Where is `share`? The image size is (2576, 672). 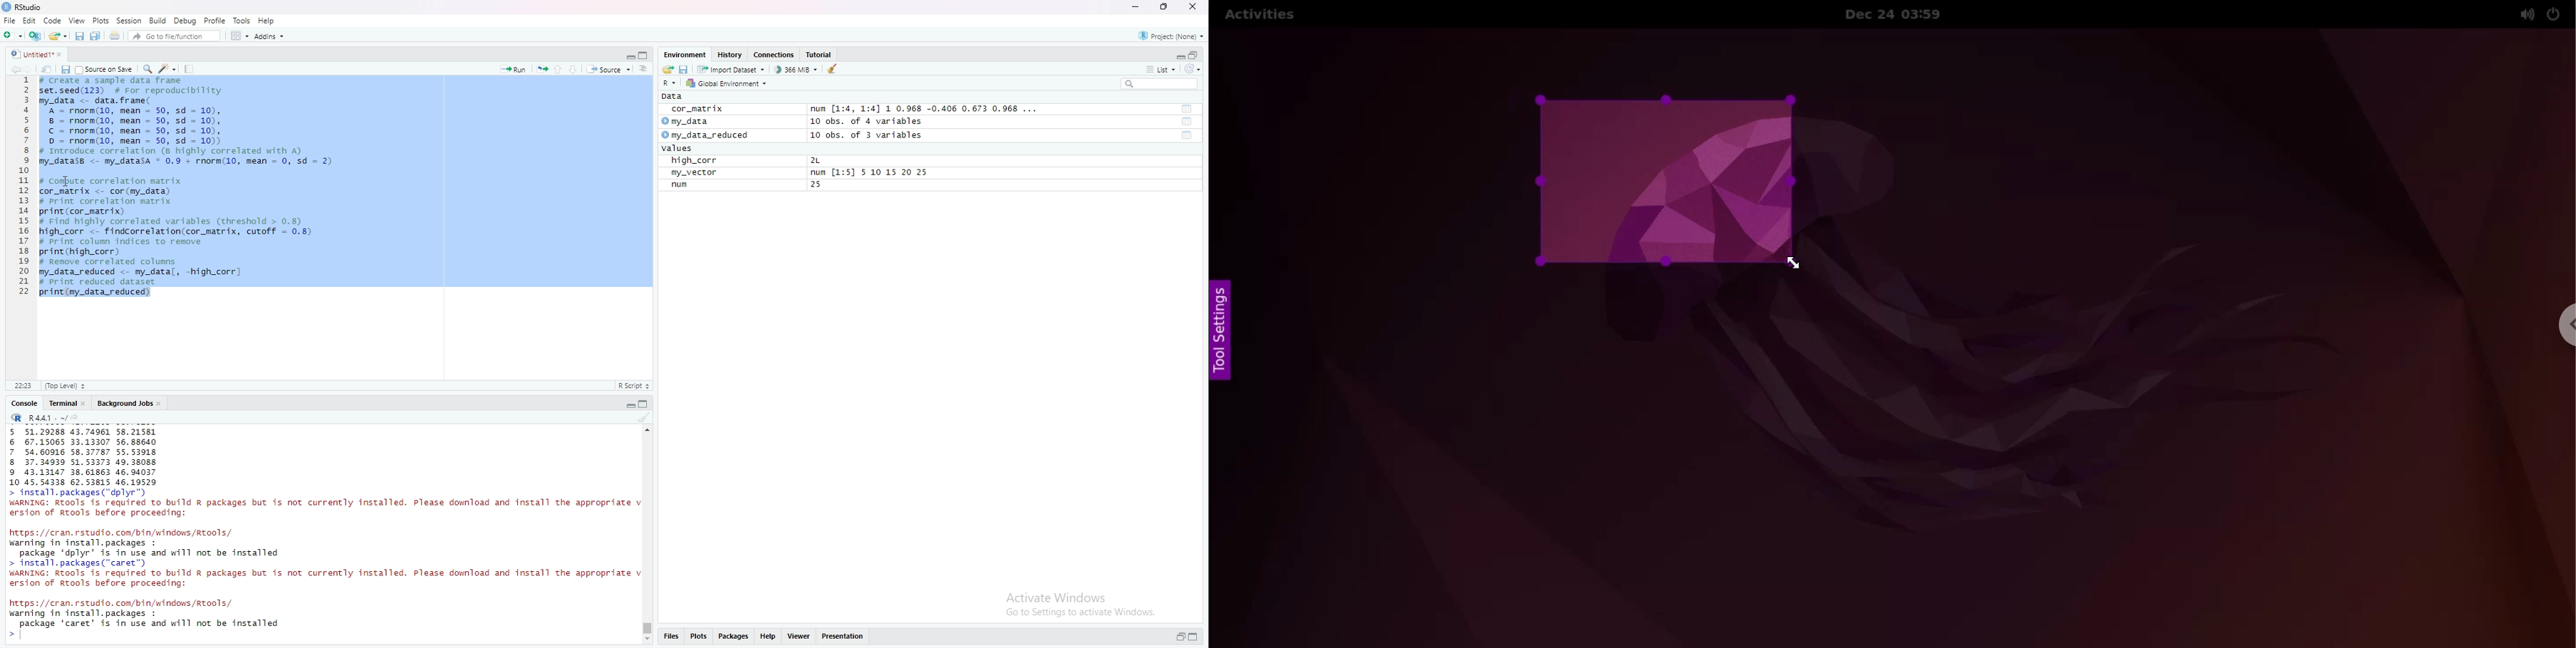
share is located at coordinates (668, 69).